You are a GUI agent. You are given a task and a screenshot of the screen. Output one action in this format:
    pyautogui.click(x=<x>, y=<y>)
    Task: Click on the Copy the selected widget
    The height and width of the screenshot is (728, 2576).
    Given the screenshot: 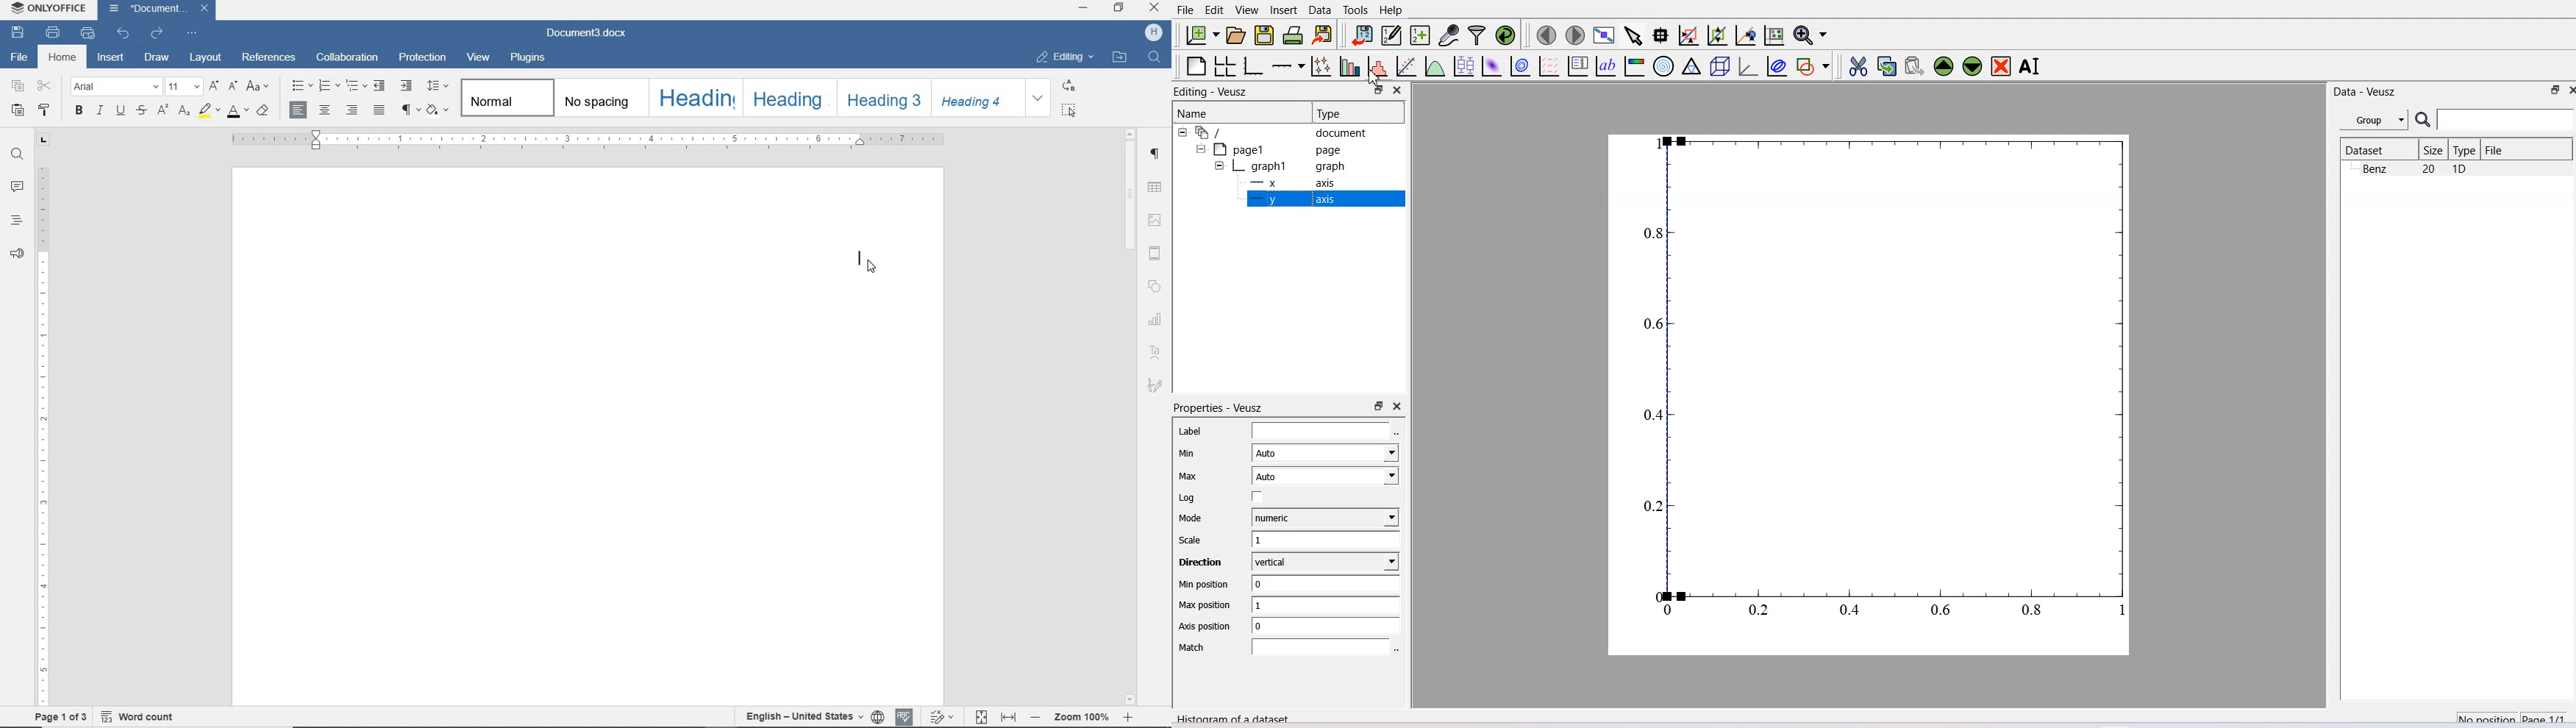 What is the action you would take?
    pyautogui.click(x=1887, y=66)
    